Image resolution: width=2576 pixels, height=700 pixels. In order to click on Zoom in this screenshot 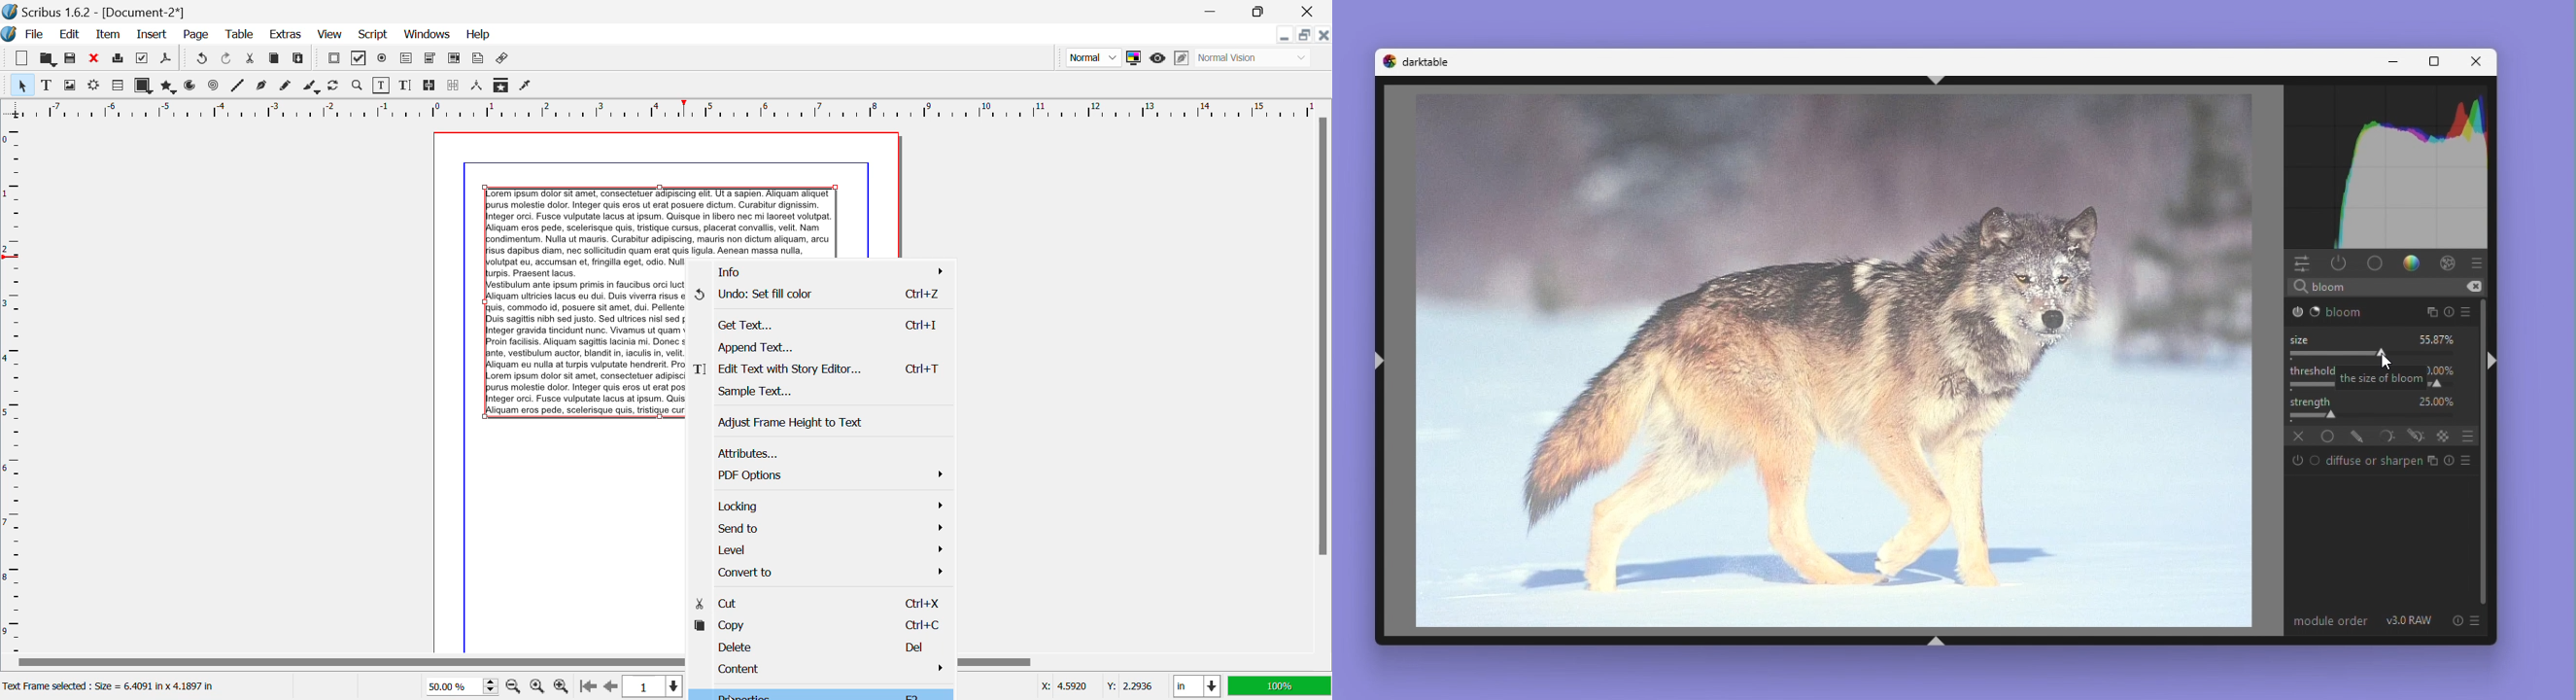, I will do `click(358, 85)`.